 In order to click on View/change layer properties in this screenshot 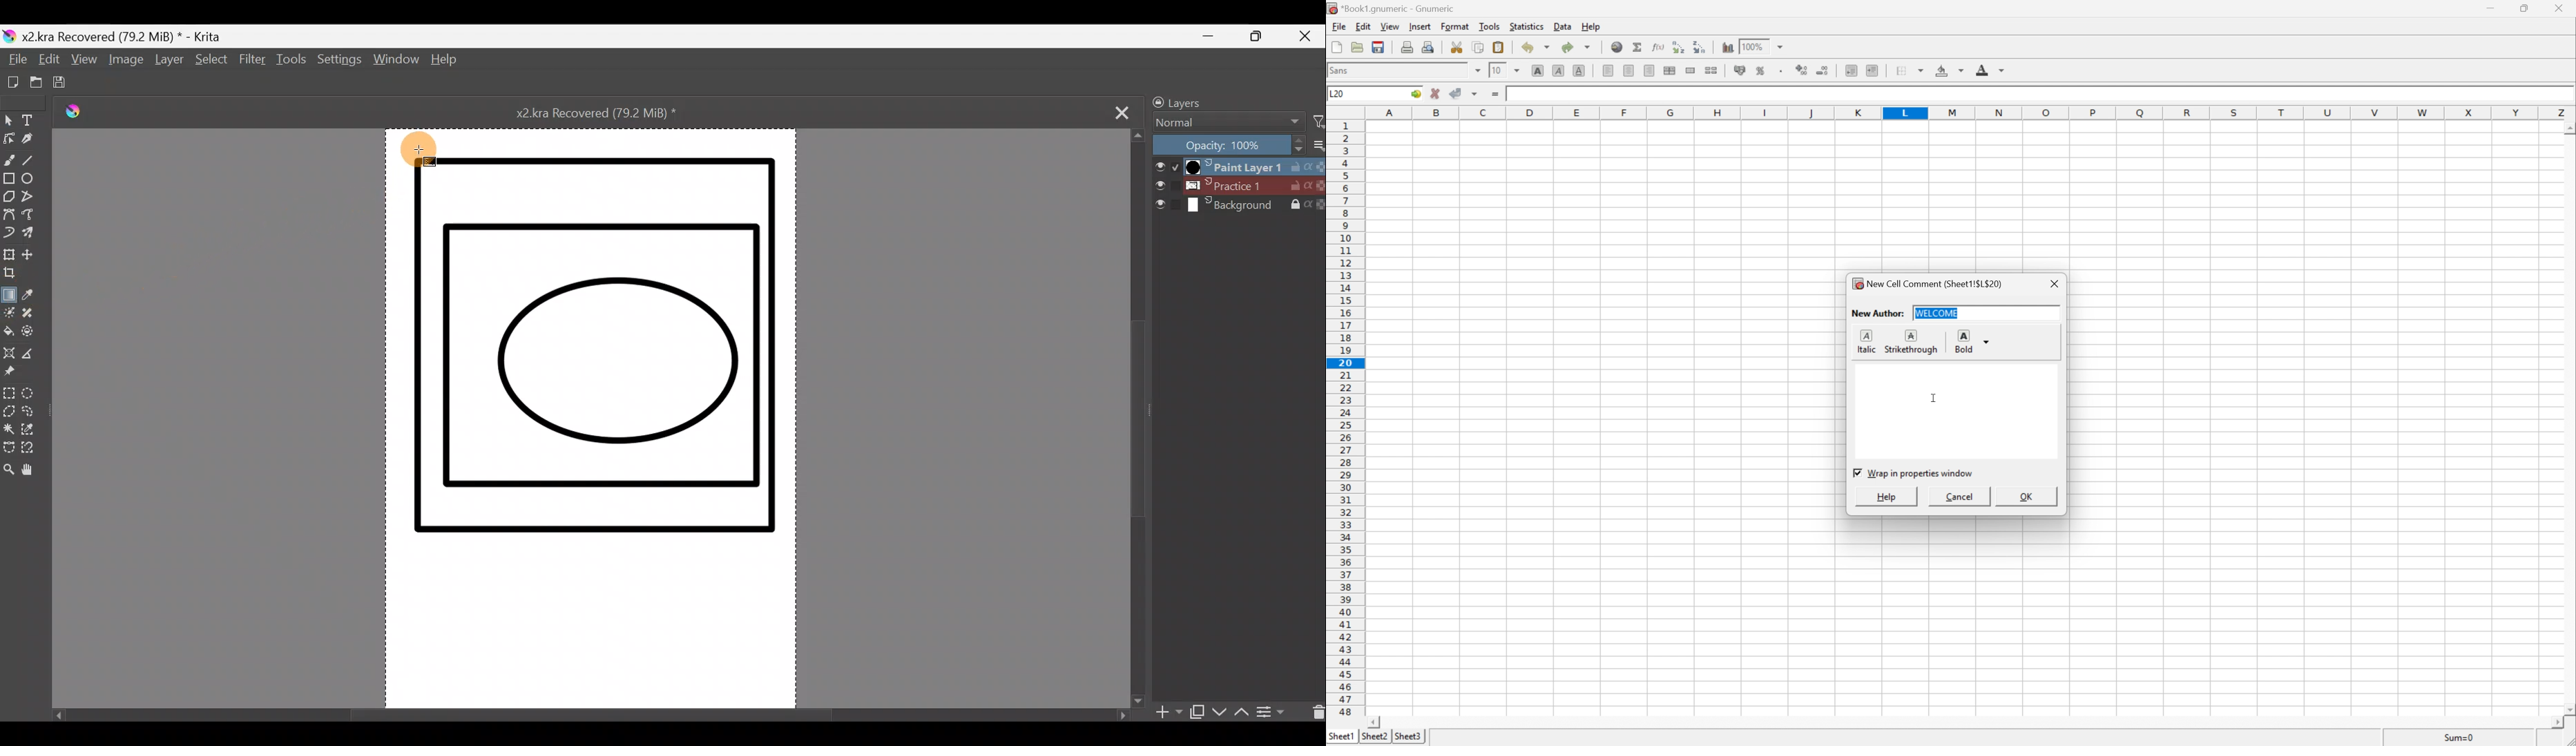, I will do `click(1277, 711)`.